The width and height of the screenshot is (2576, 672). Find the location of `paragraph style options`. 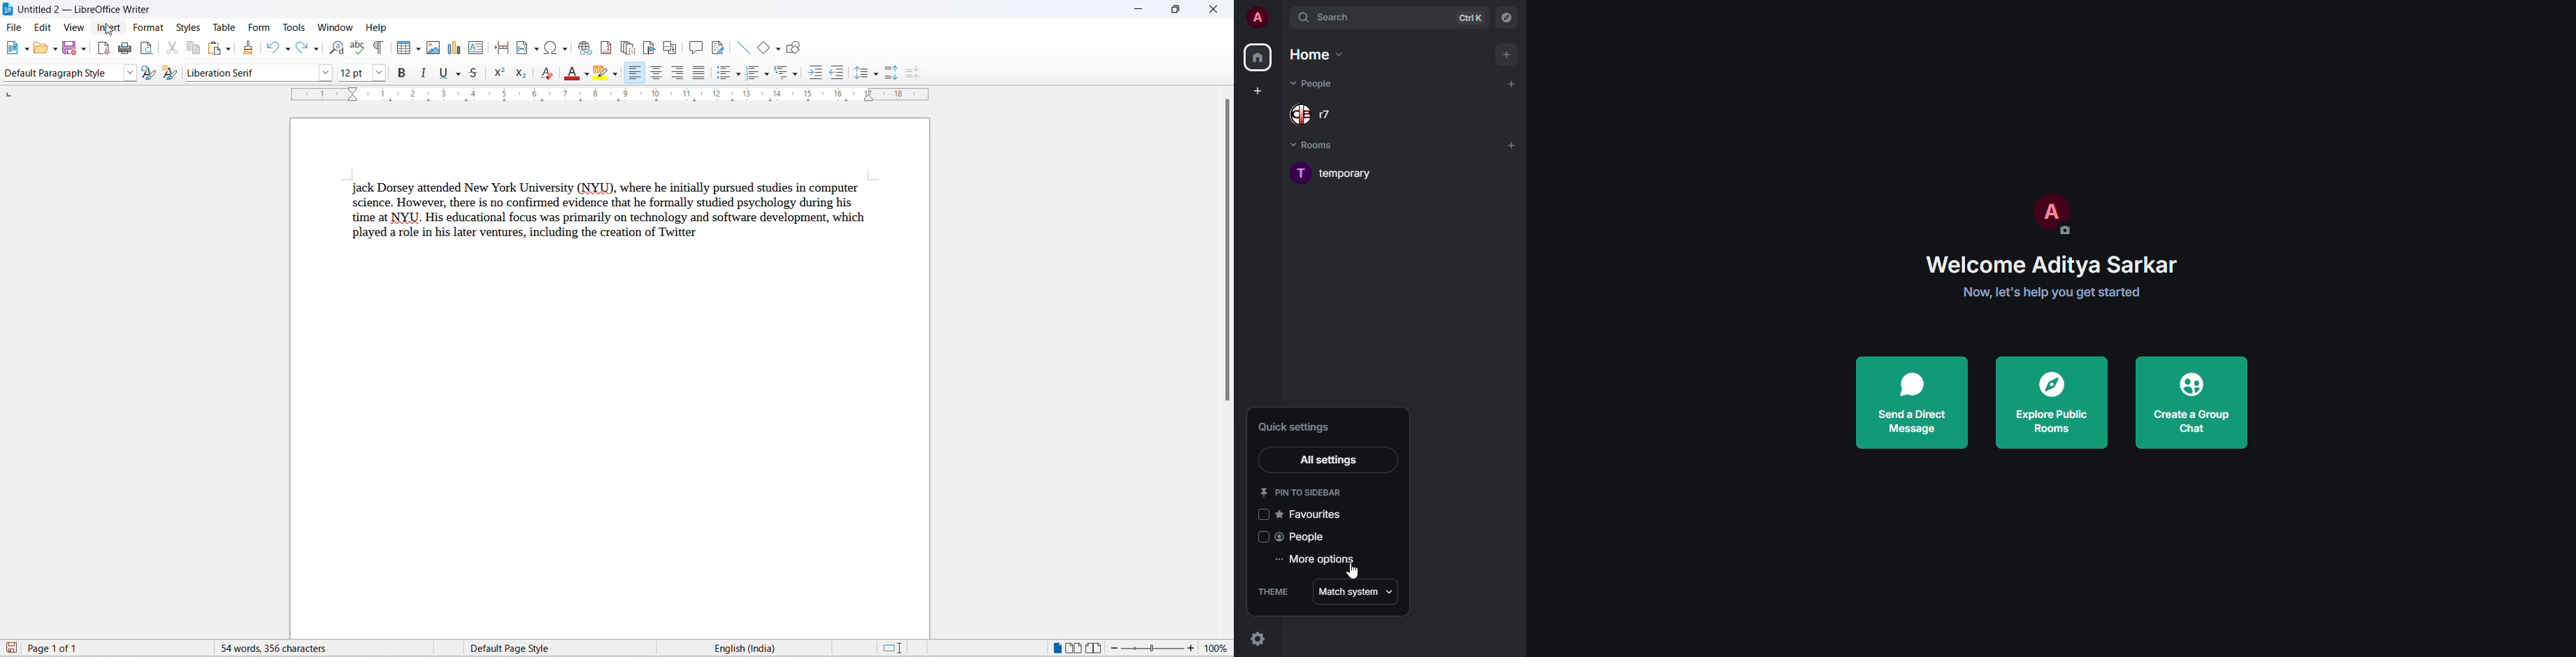

paragraph style options is located at coordinates (131, 73).